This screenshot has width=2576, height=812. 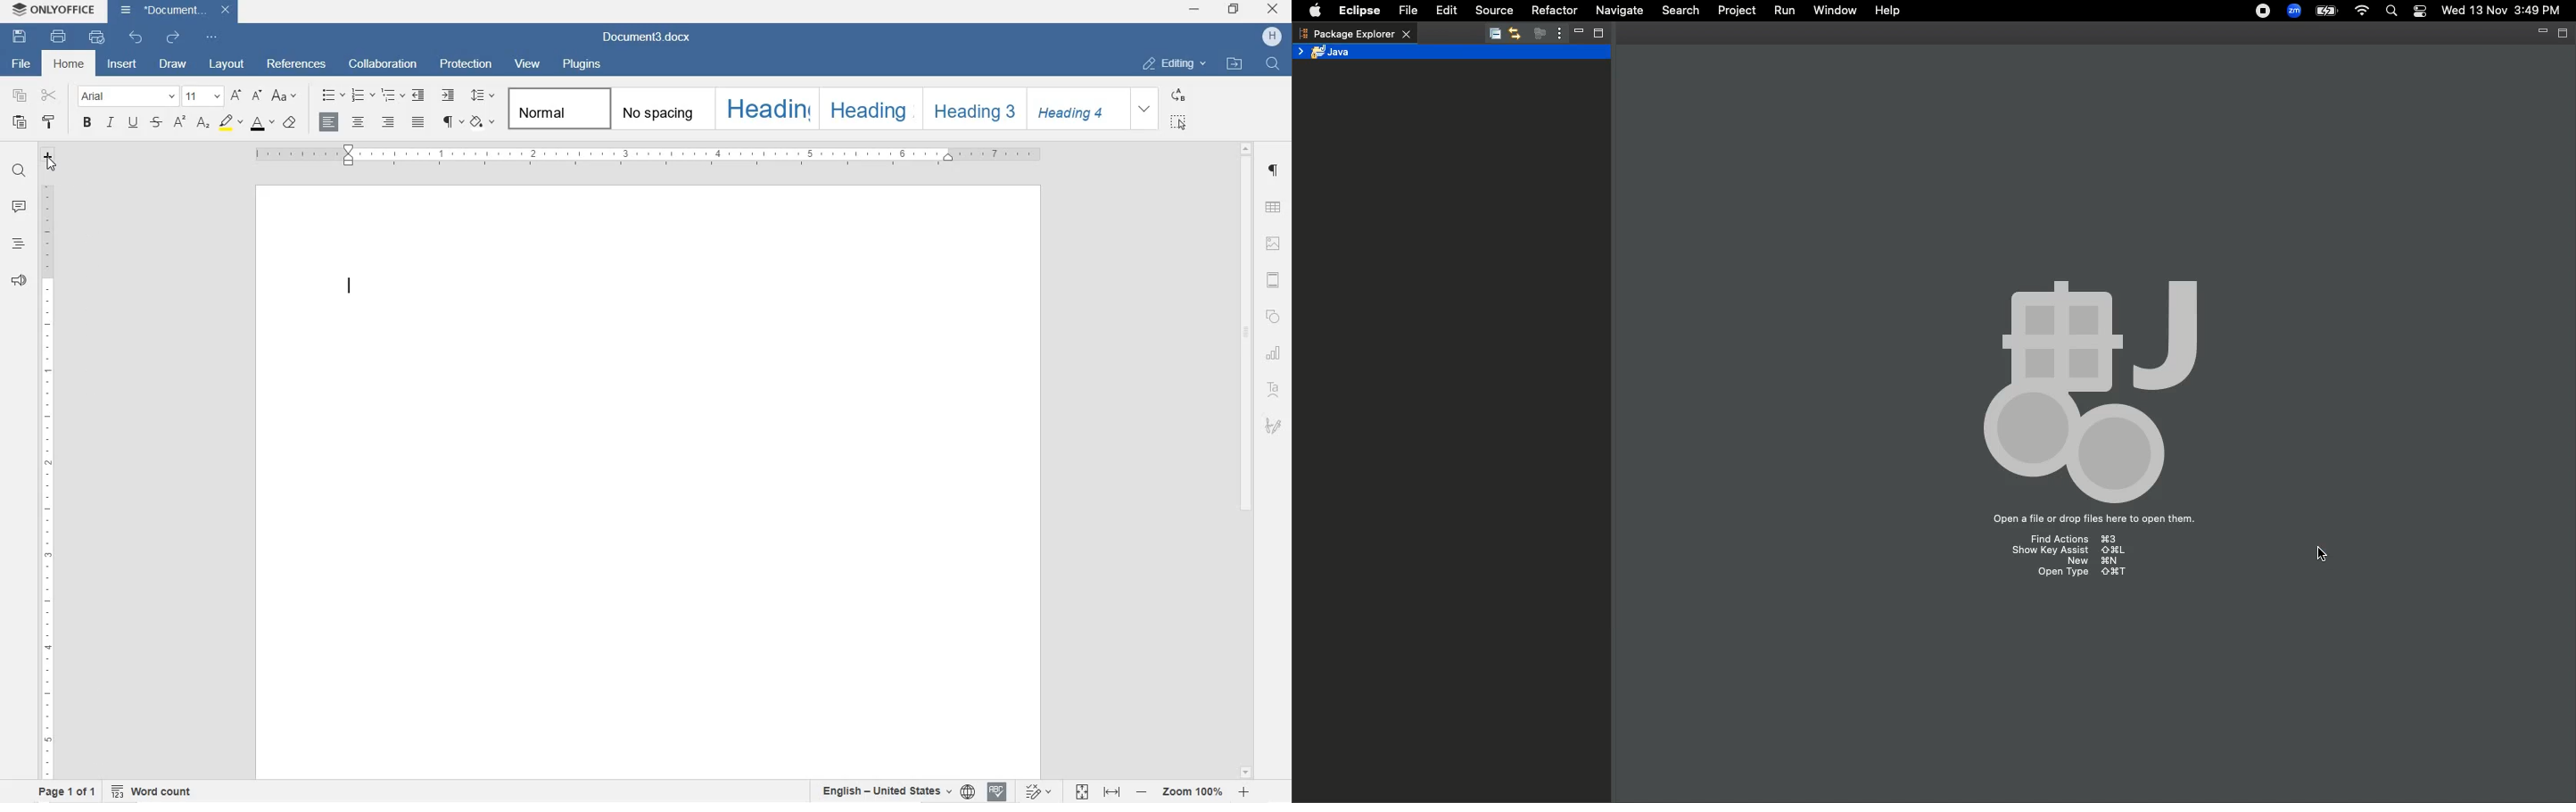 What do you see at coordinates (1037, 792) in the screenshot?
I see `TRACK CHANGES` at bounding box center [1037, 792].